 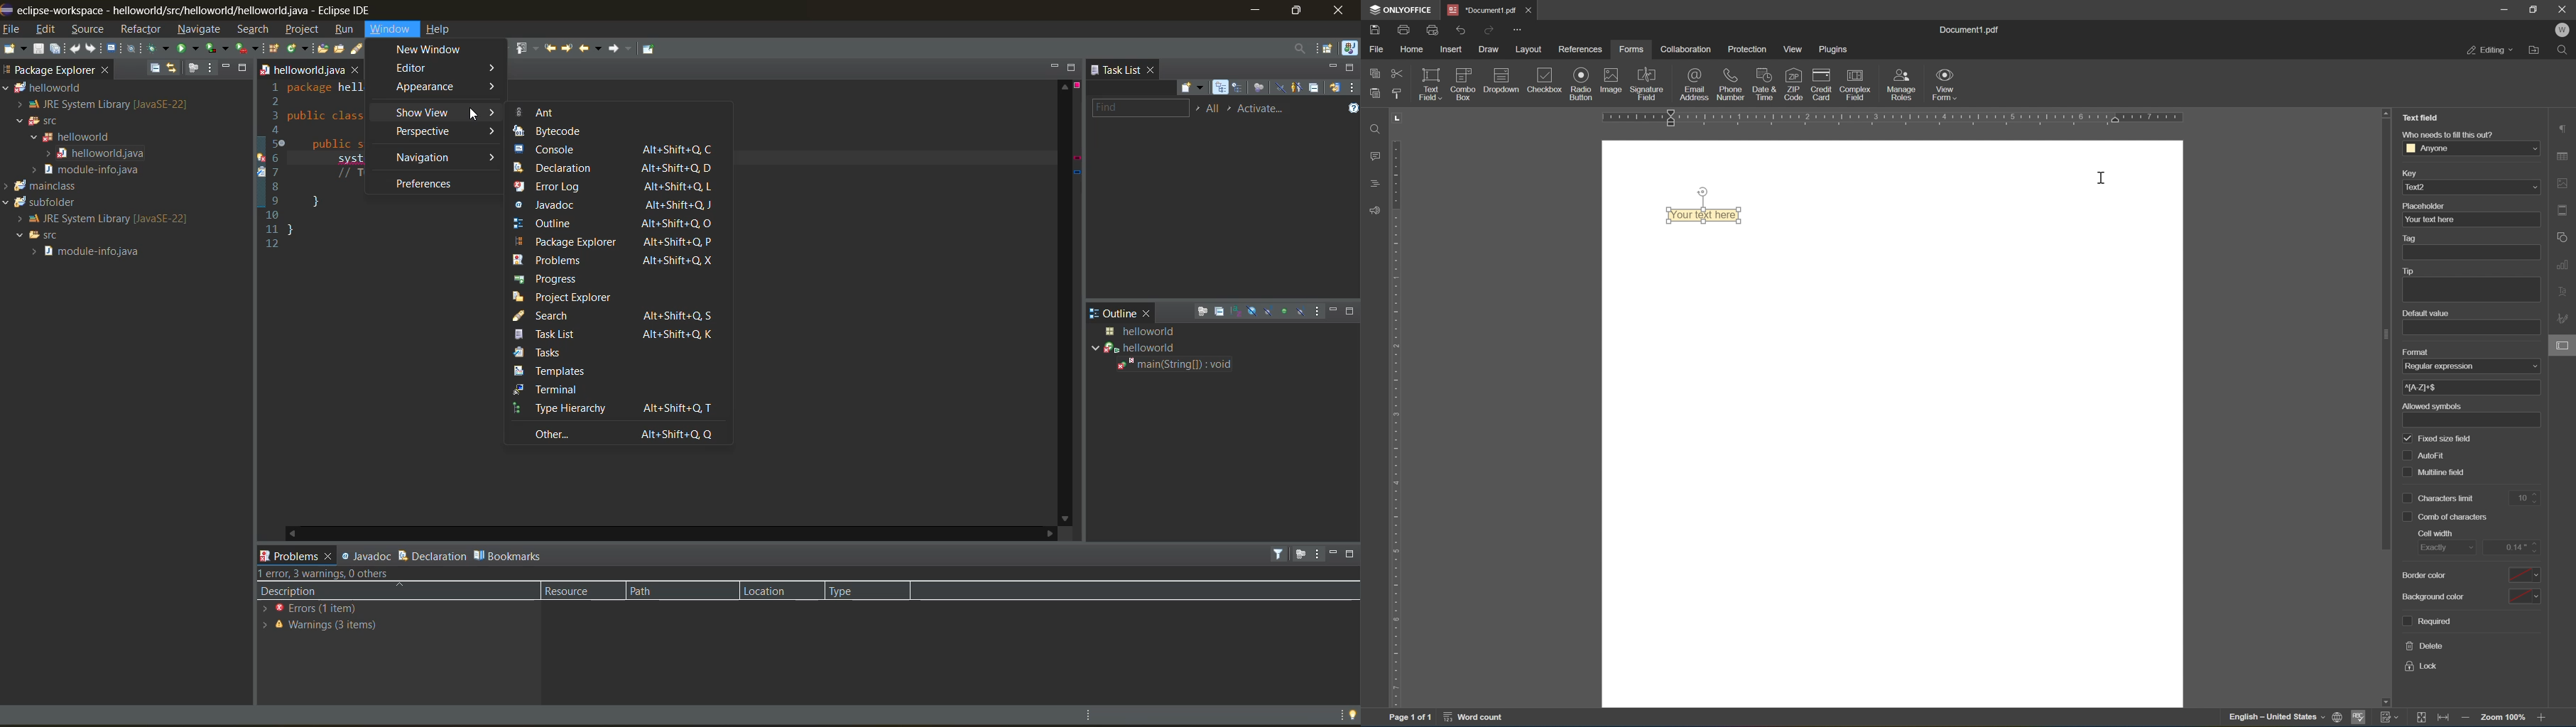 I want to click on ONLYOFFICE, so click(x=1403, y=9).